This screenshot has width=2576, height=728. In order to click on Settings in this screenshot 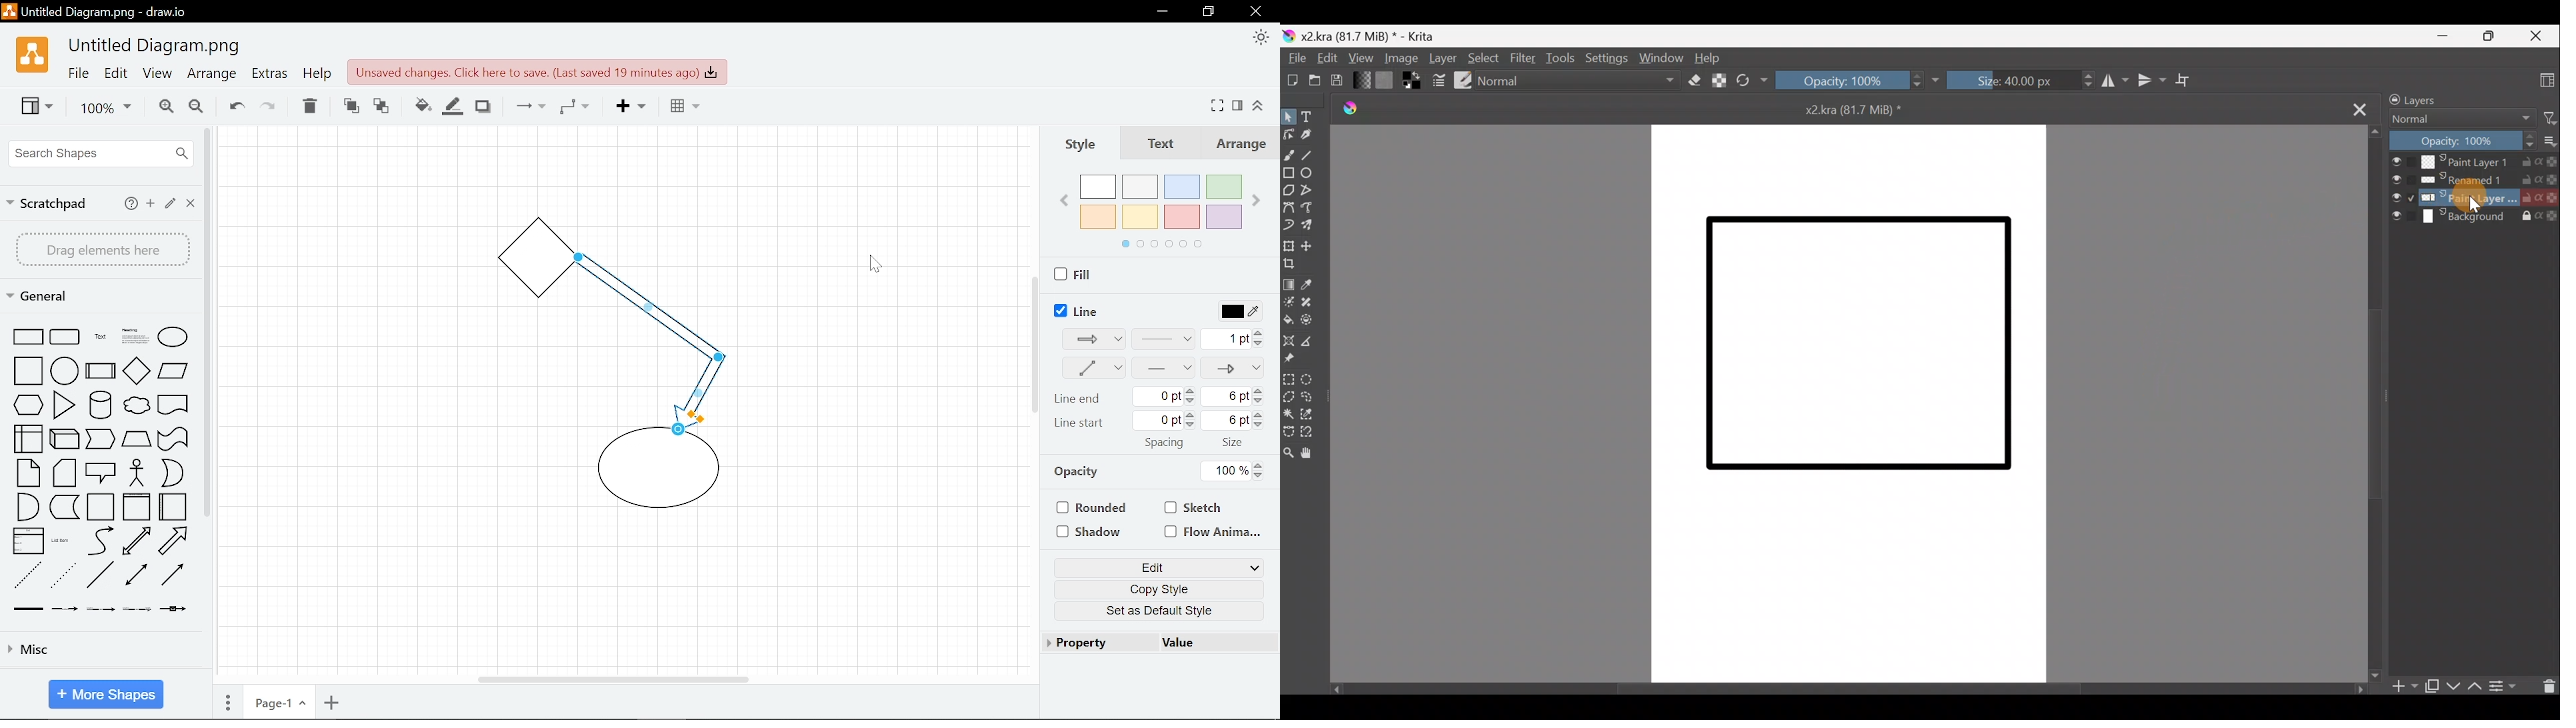, I will do `click(1605, 60)`.